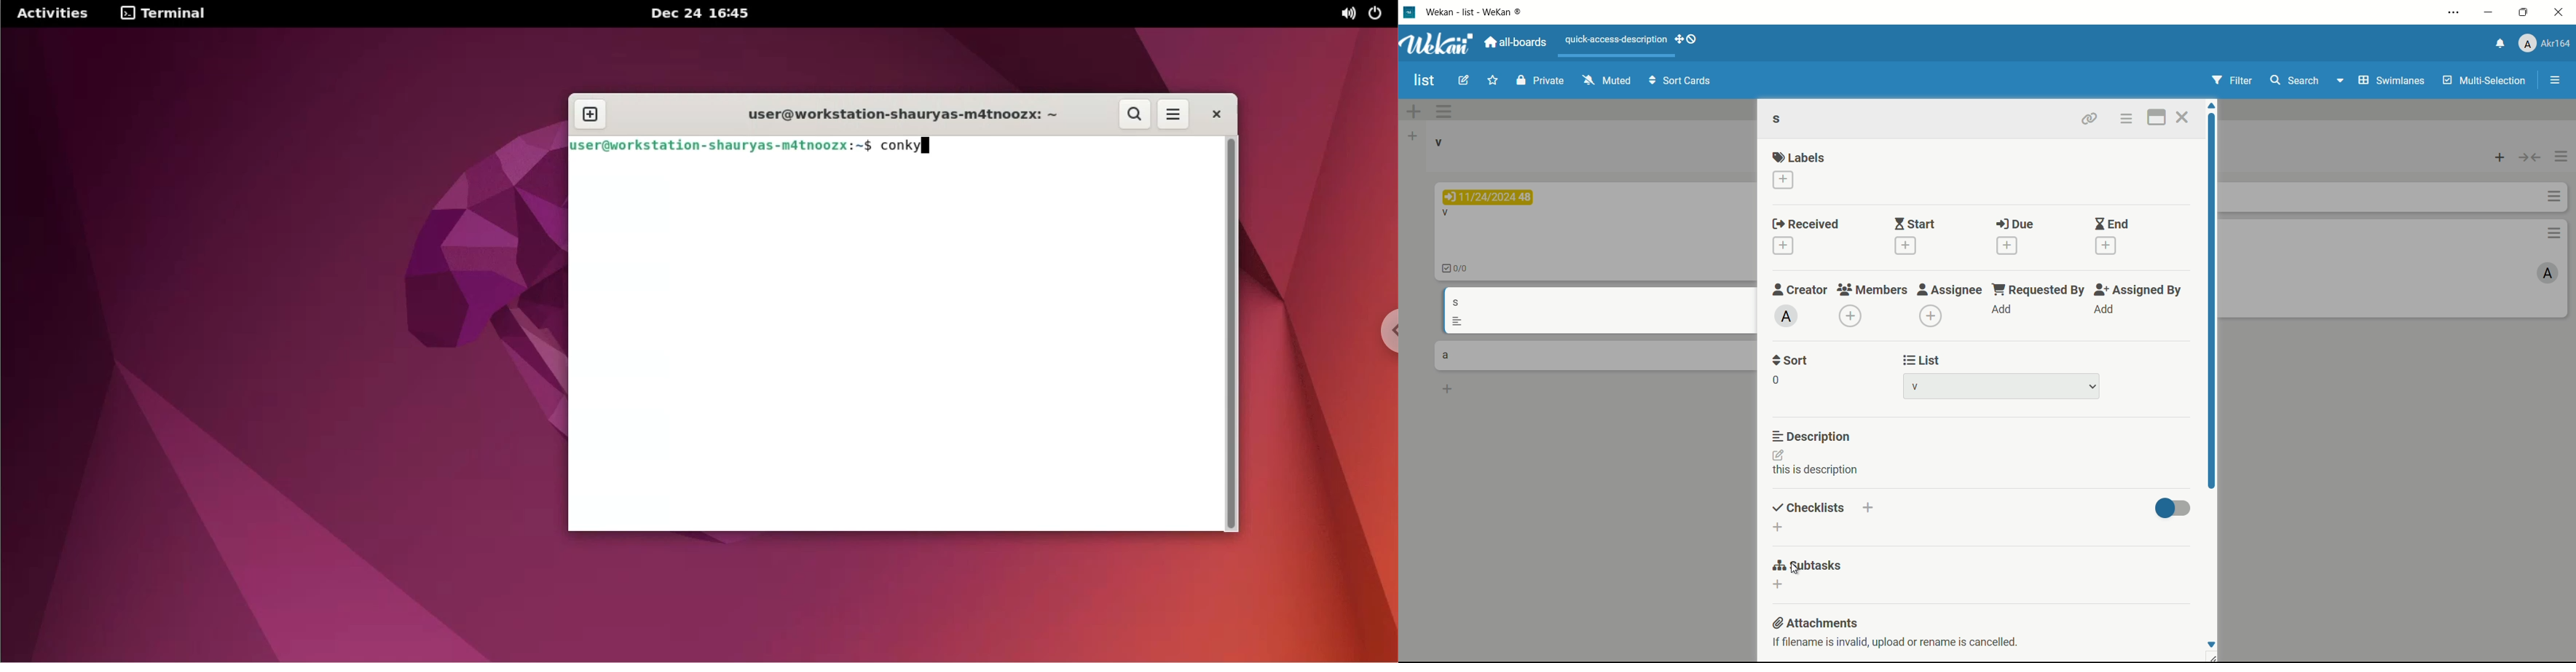 This screenshot has height=672, width=2576. I want to click on star this board, so click(1492, 82).